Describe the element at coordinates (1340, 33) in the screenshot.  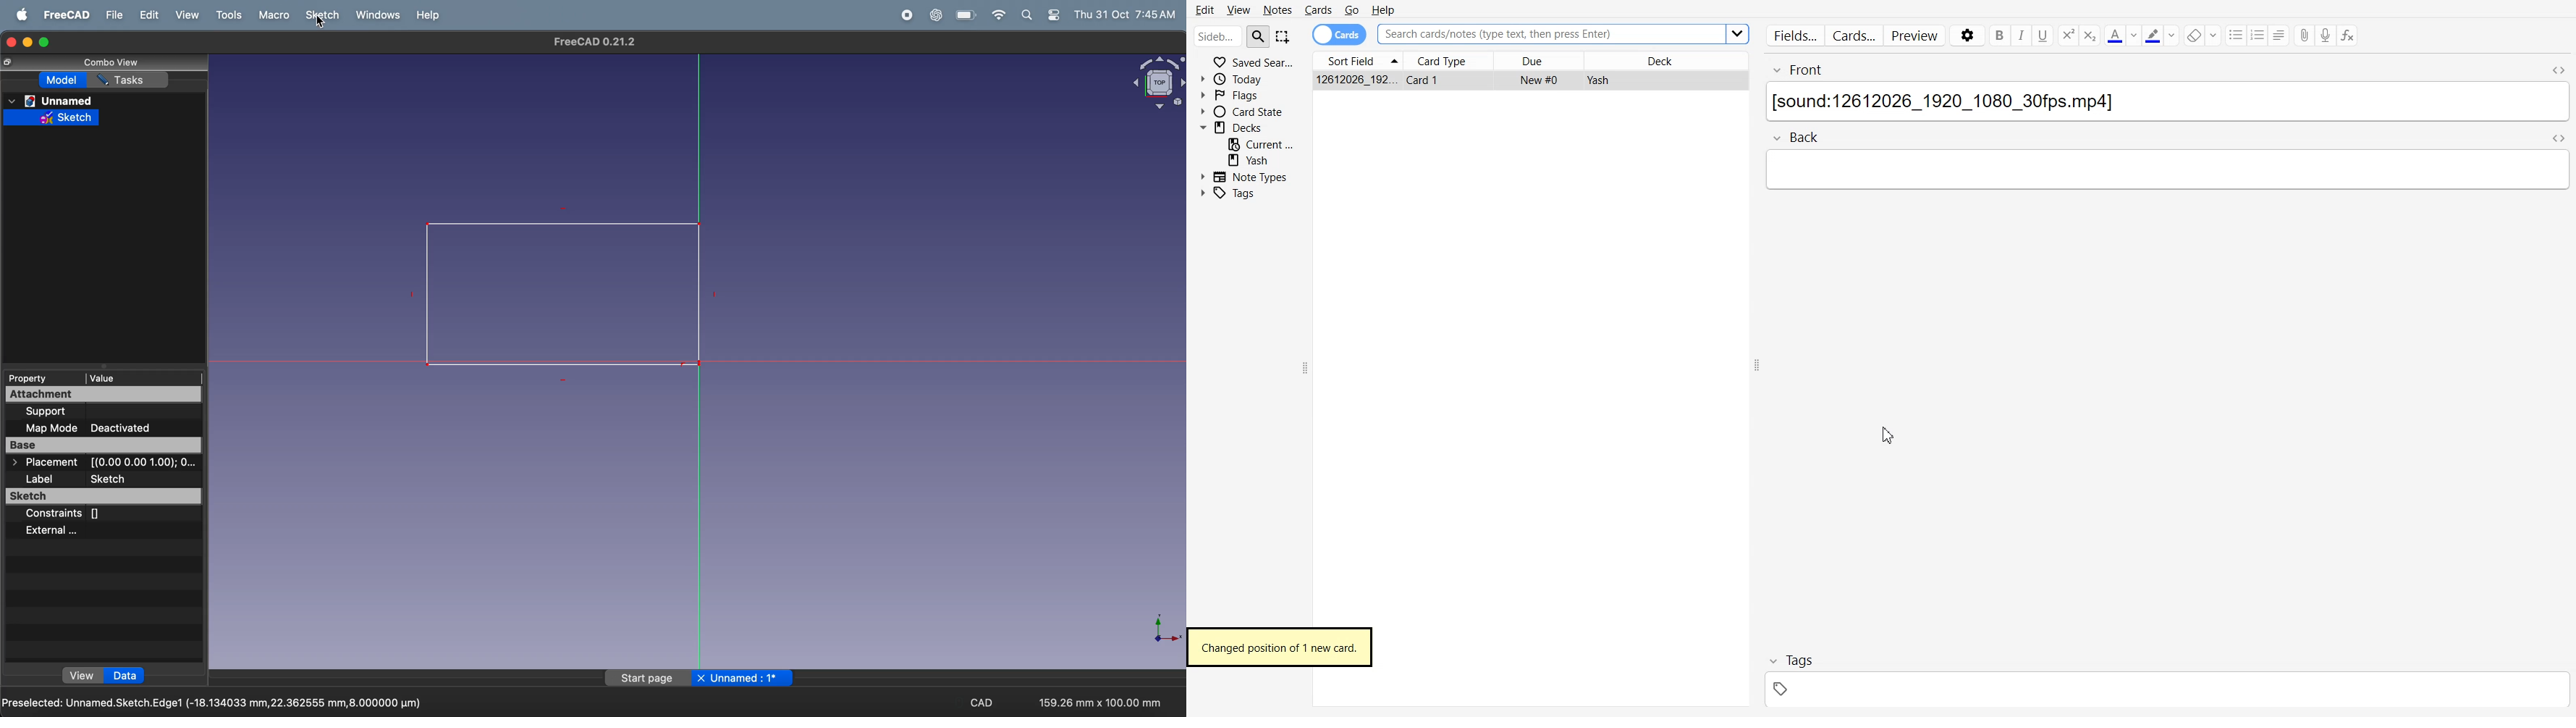
I see `Card toggle` at that location.